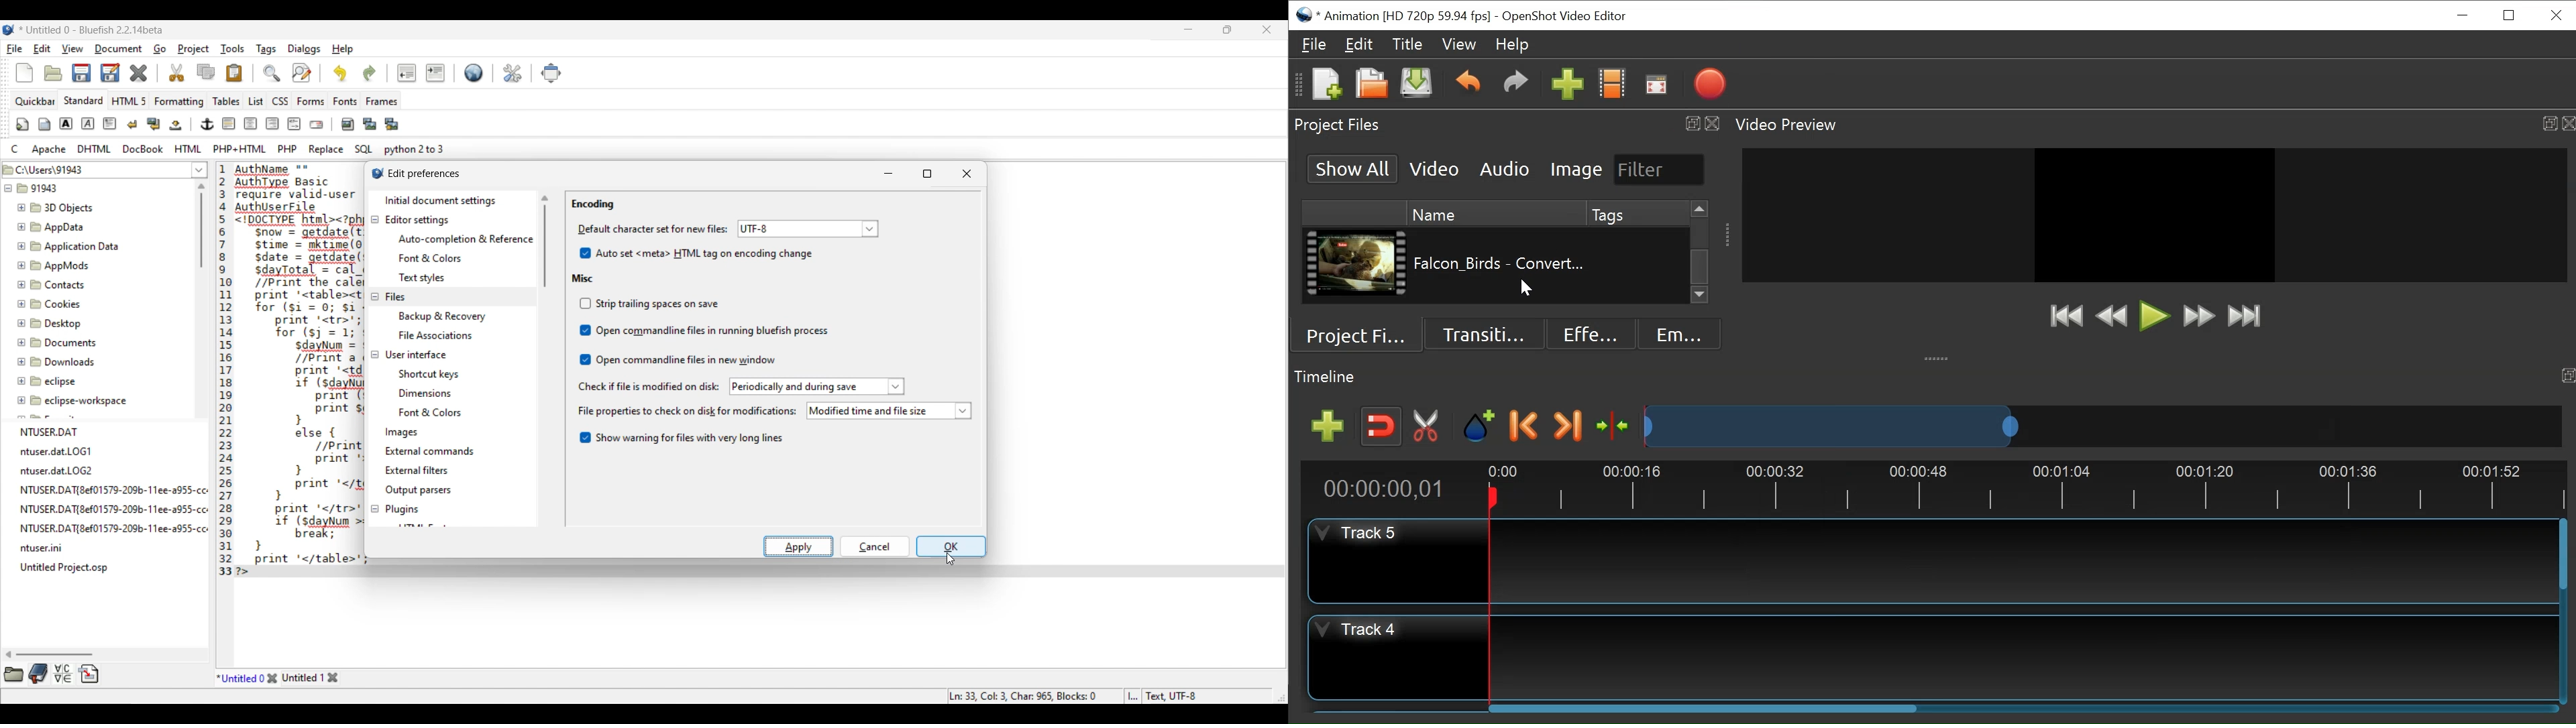 Image resolution: width=2576 pixels, height=728 pixels. Describe the element at coordinates (272, 678) in the screenshot. I see `Close tab` at that location.